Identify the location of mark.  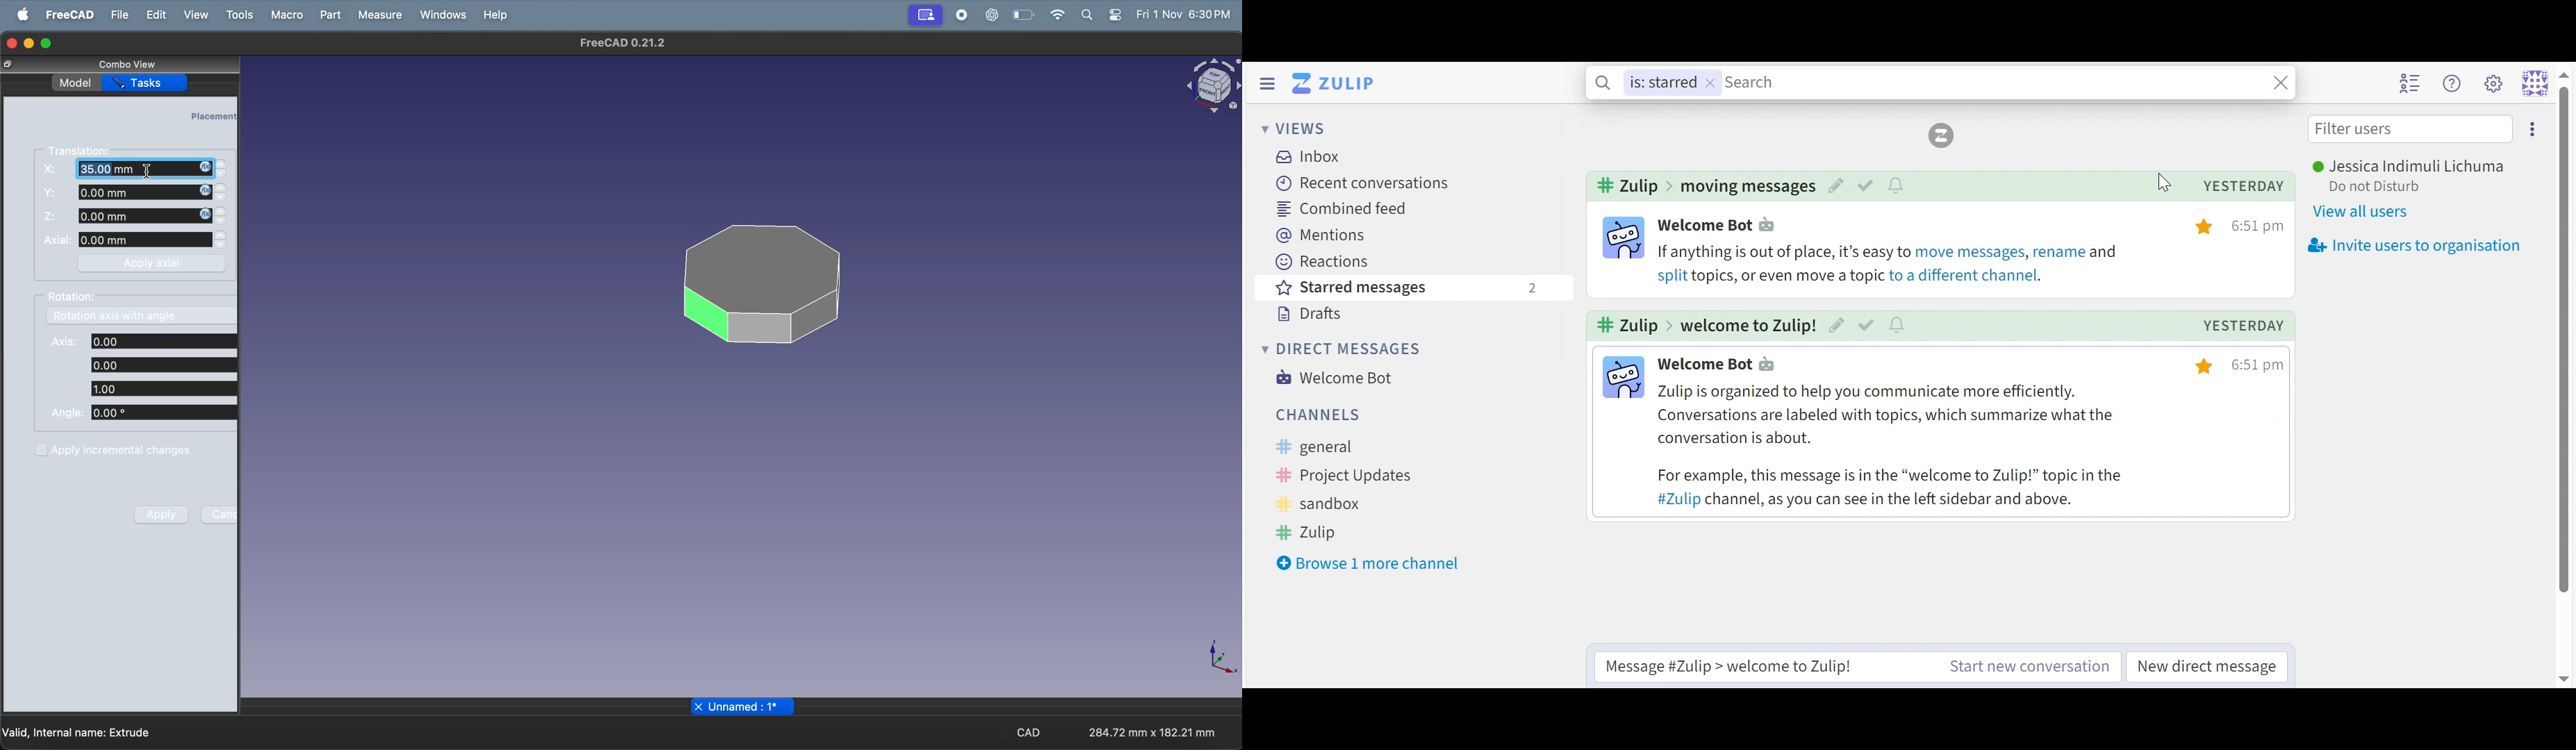
(1867, 324).